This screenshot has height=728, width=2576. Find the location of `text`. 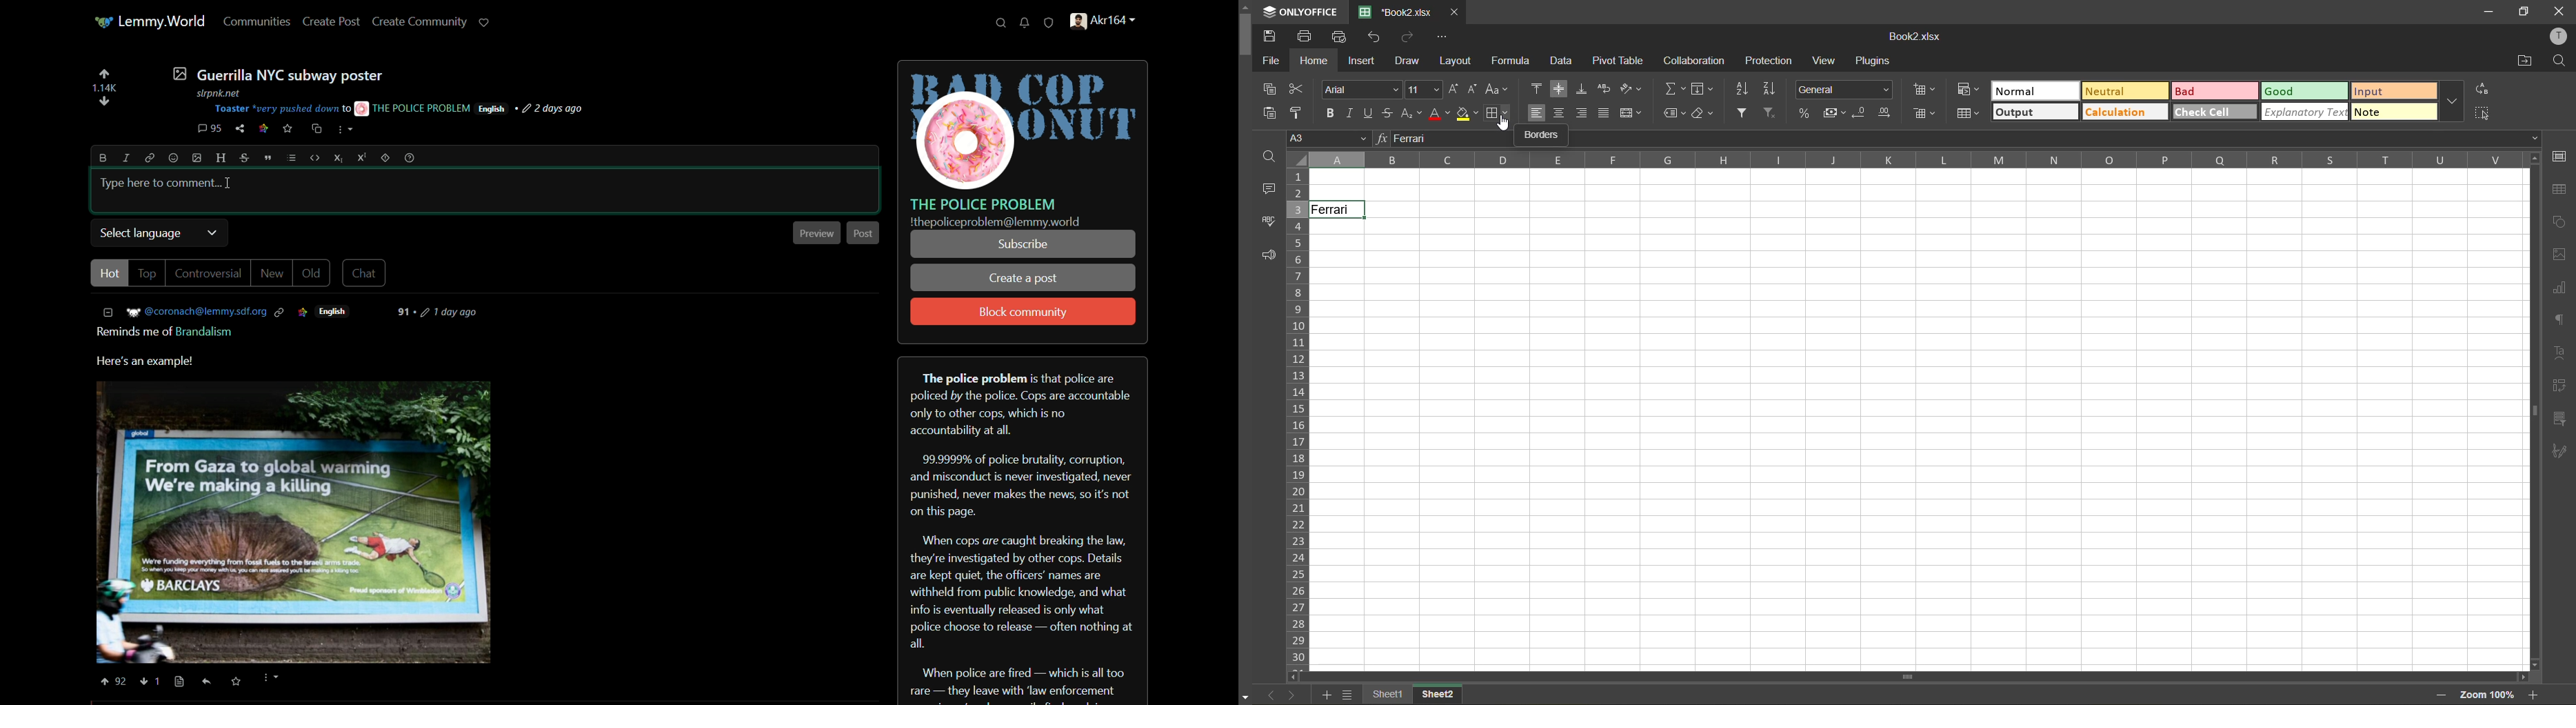

text is located at coordinates (2562, 352).